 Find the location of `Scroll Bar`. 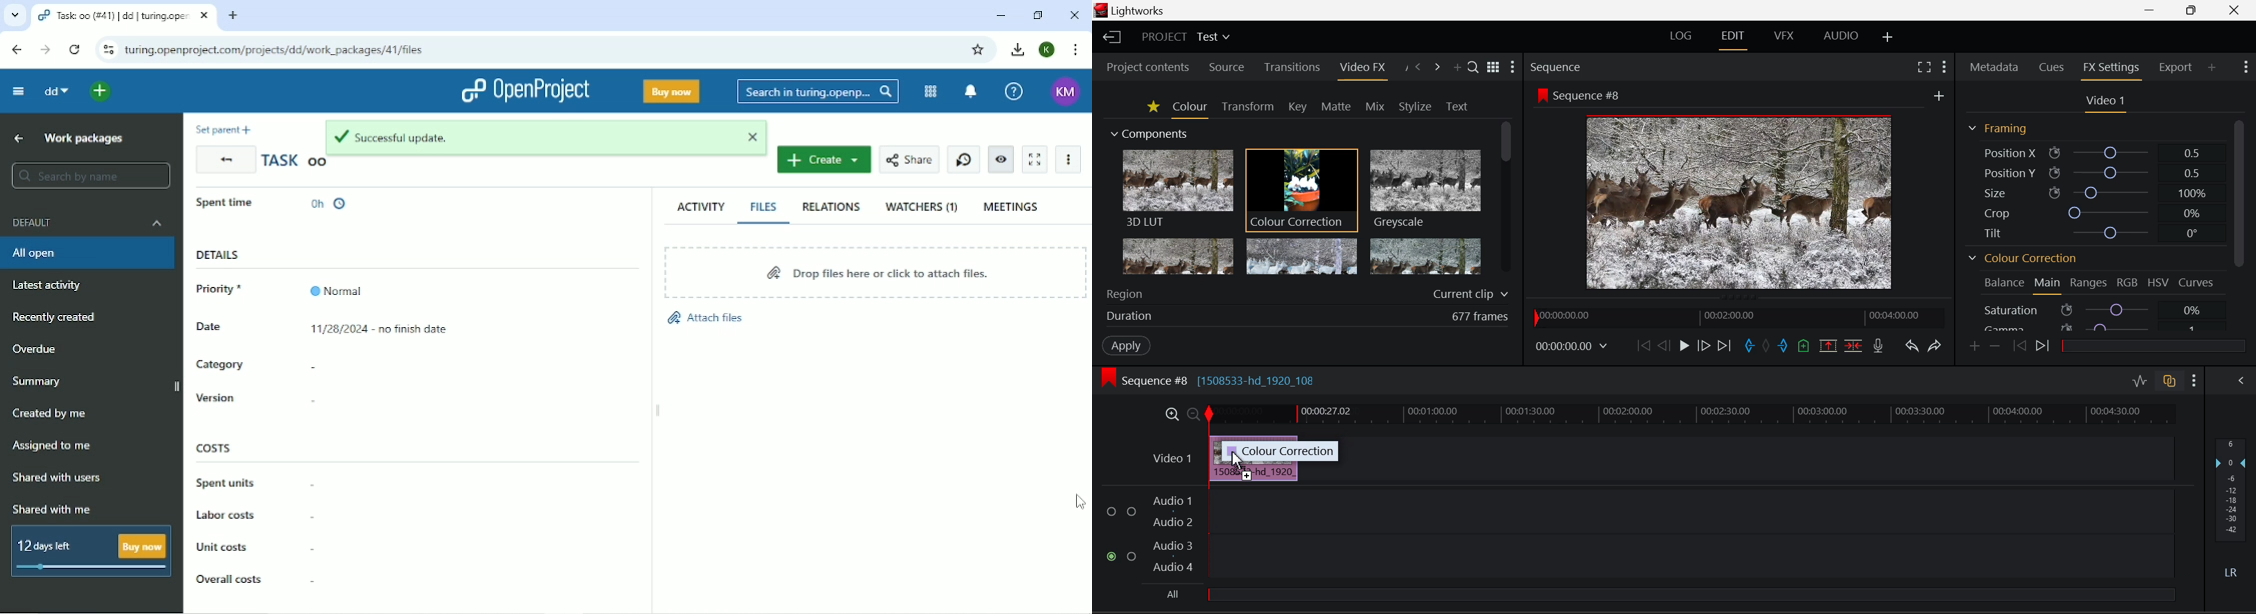

Scroll Bar is located at coordinates (2241, 223).